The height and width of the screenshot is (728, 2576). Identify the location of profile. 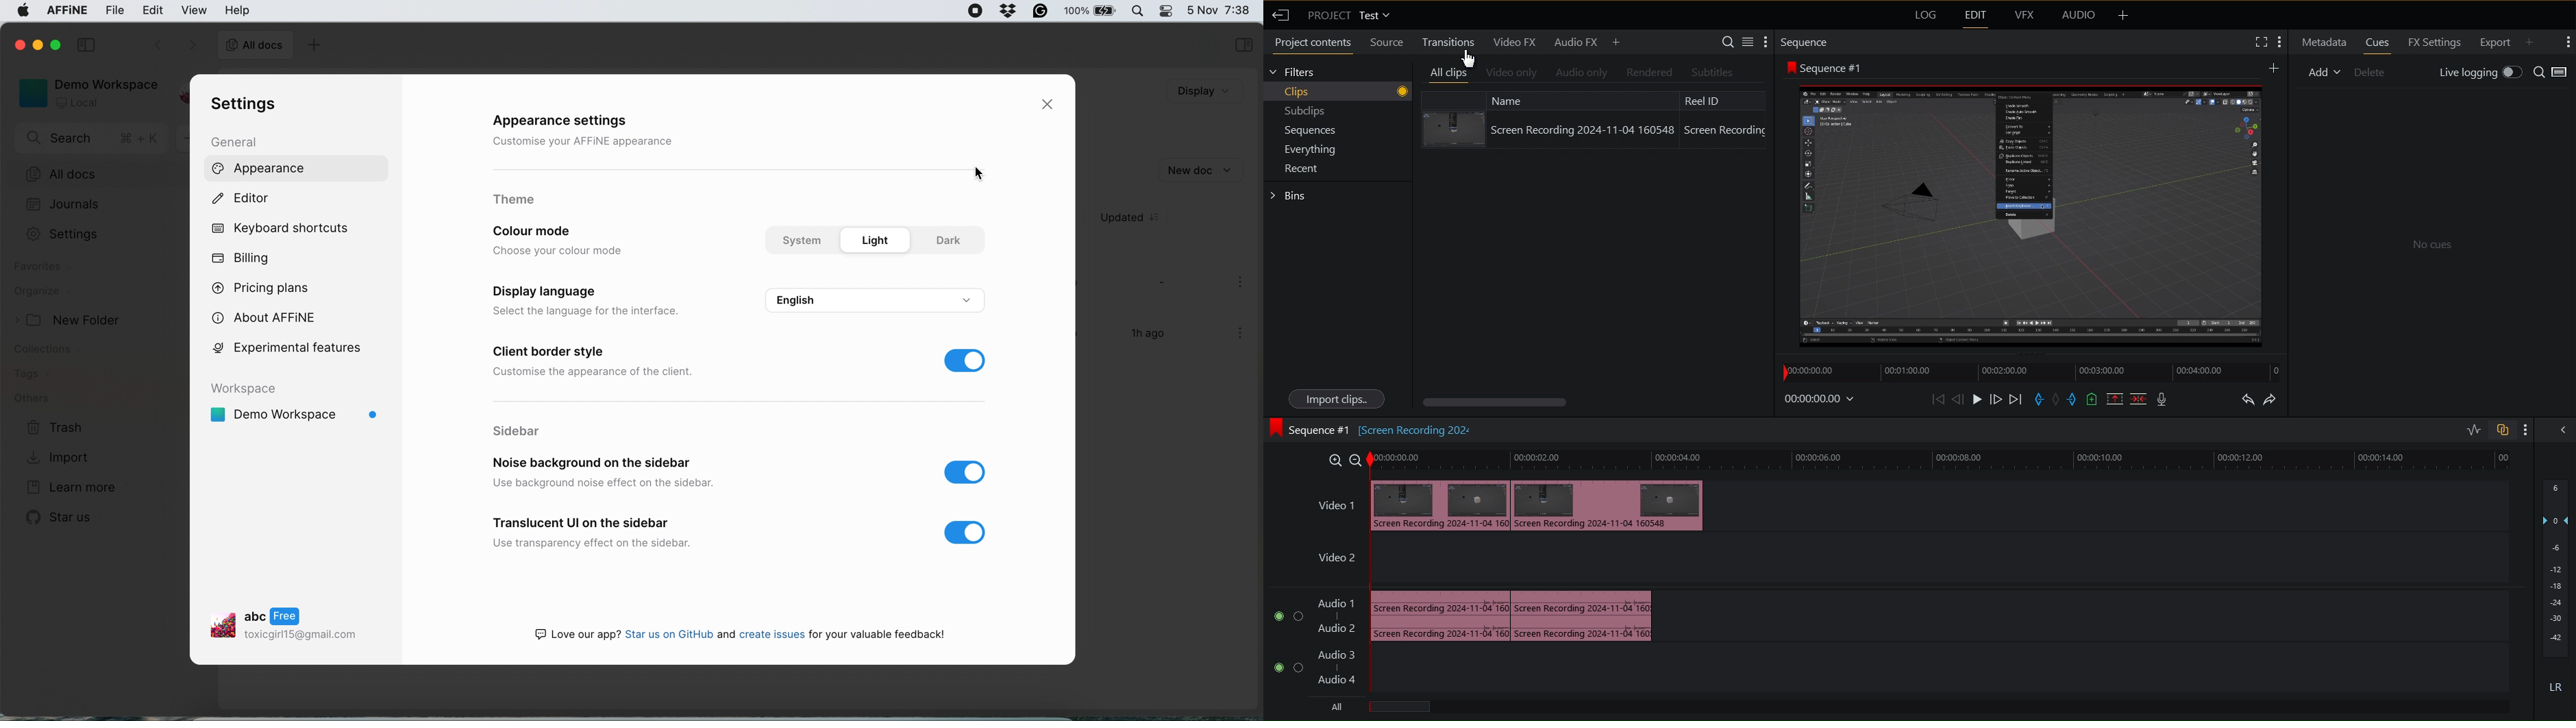
(297, 626).